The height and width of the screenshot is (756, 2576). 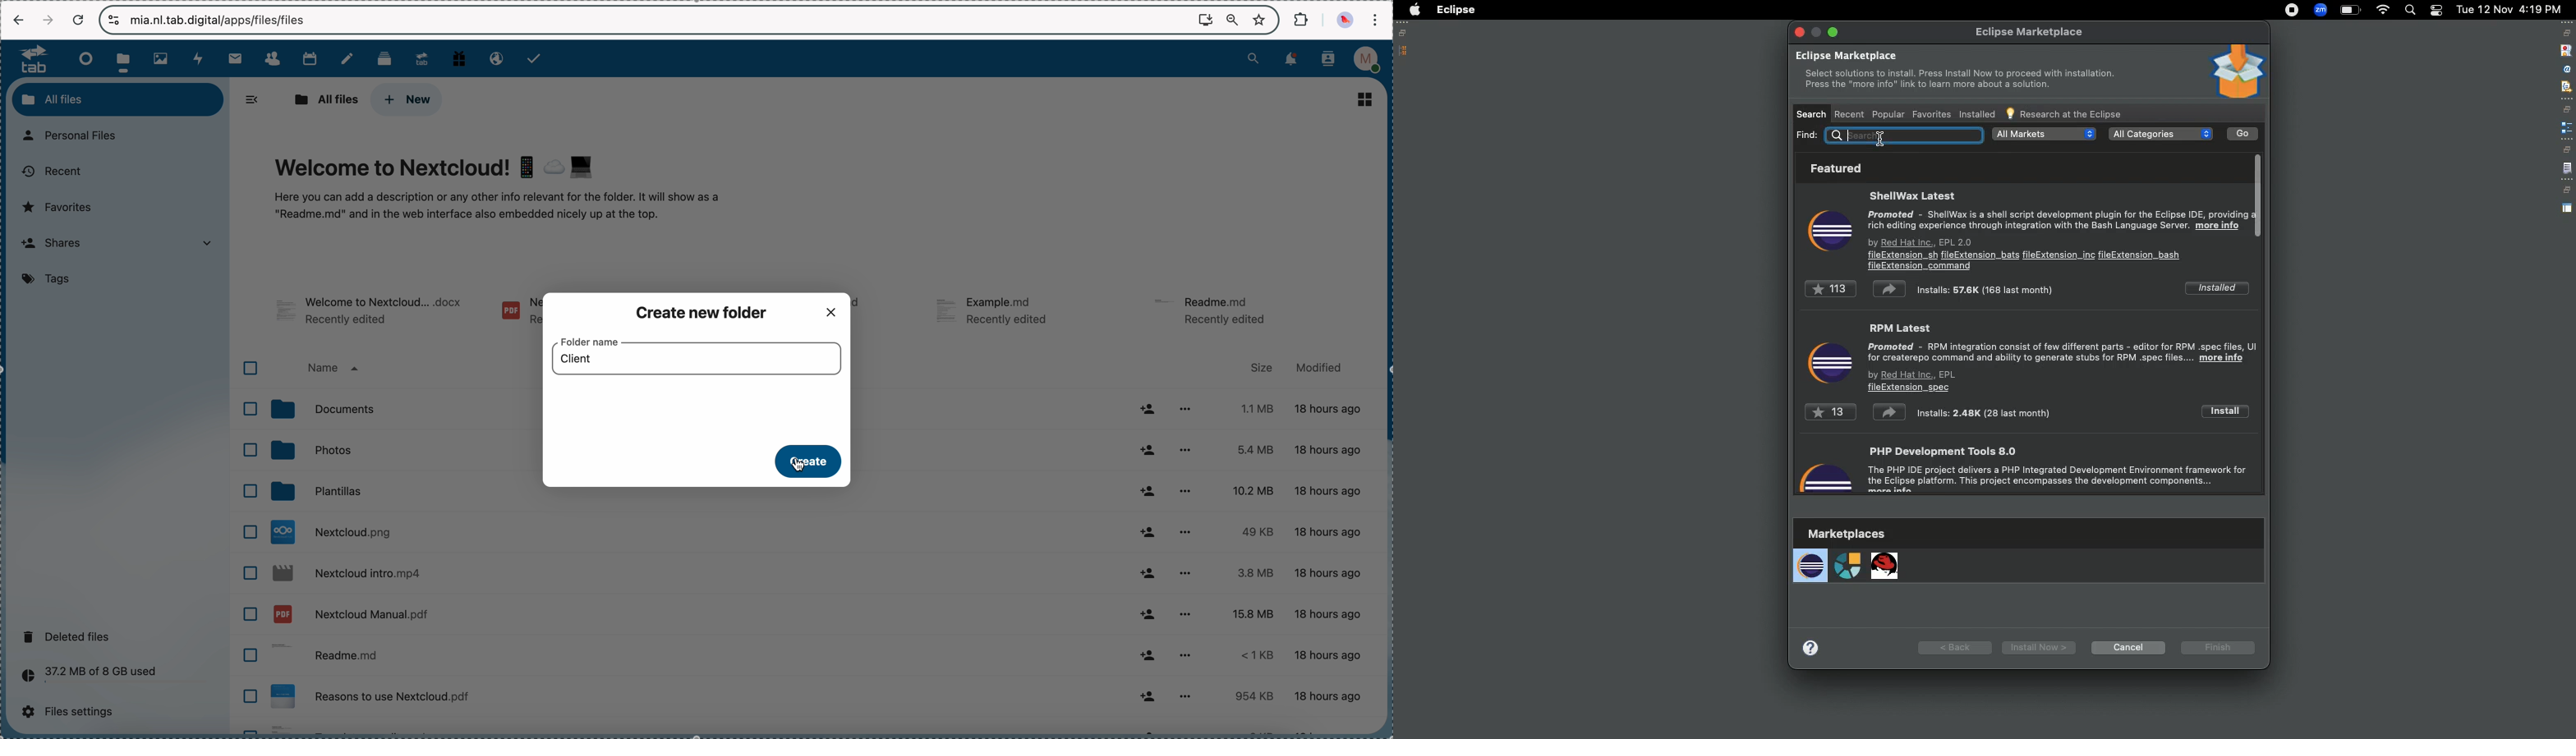 What do you see at coordinates (1262, 19) in the screenshot?
I see `favorites` at bounding box center [1262, 19].